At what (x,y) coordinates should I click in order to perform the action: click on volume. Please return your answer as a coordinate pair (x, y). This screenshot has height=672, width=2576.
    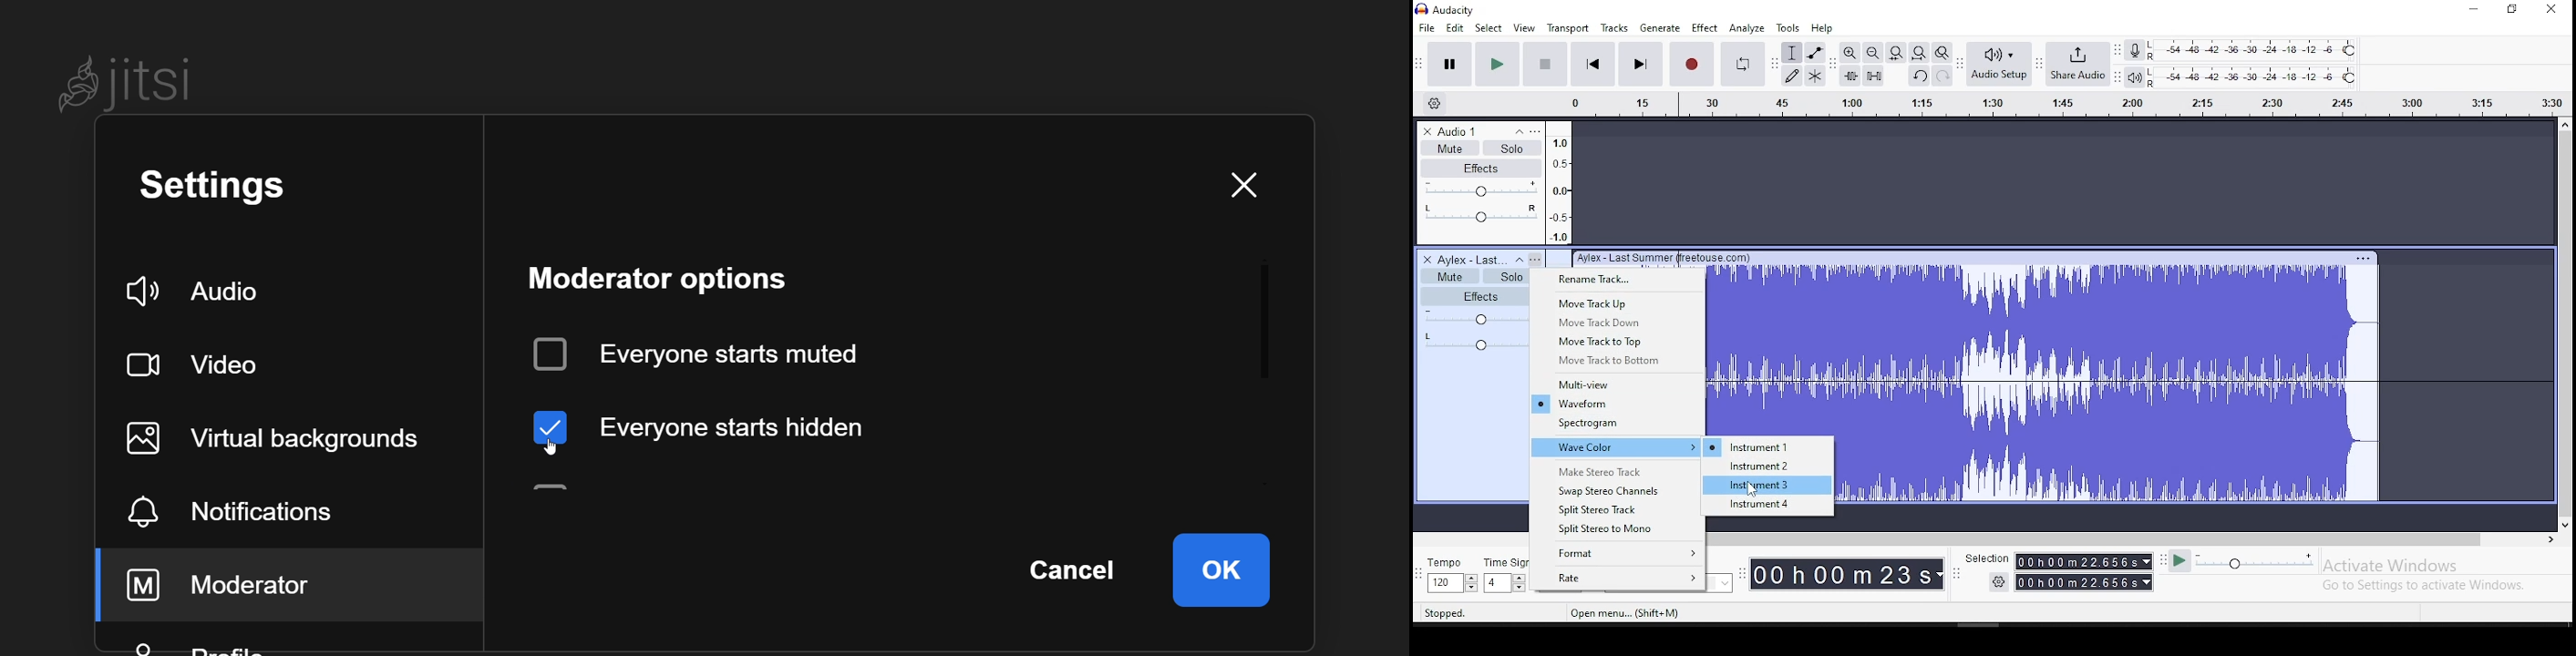
    Looking at the image, I should click on (1472, 317).